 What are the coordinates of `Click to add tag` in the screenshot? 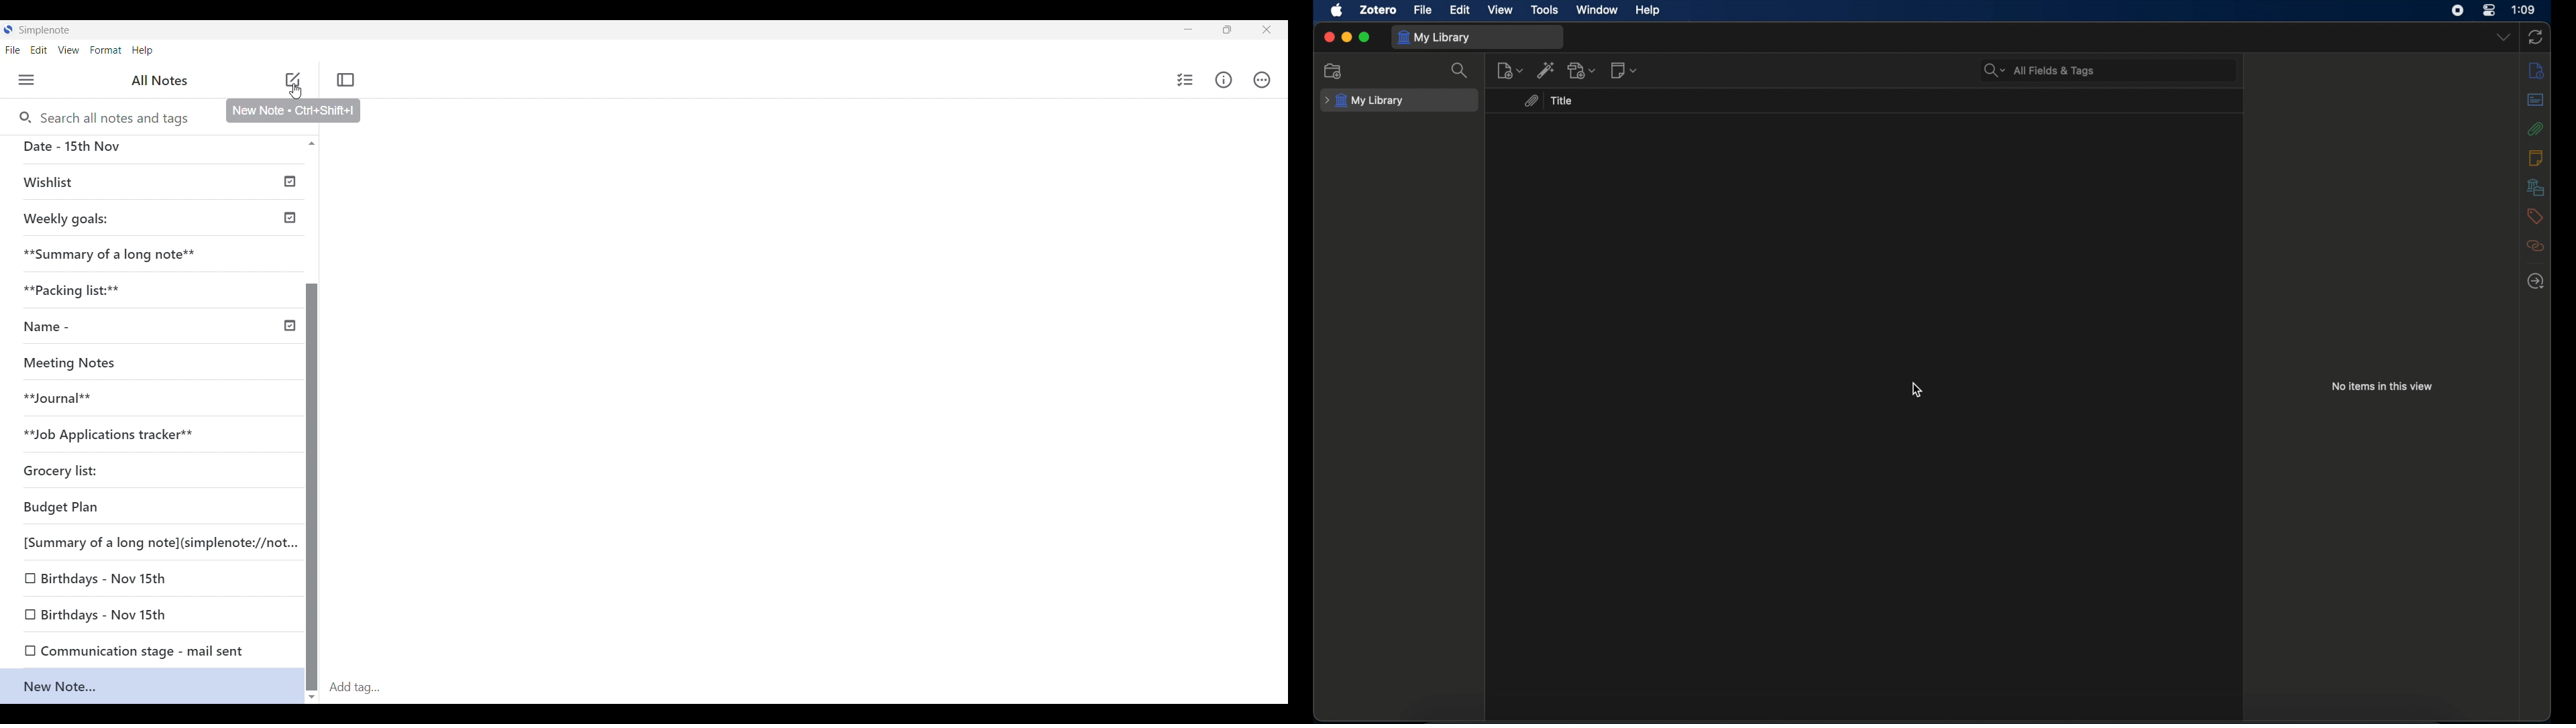 It's located at (806, 688).